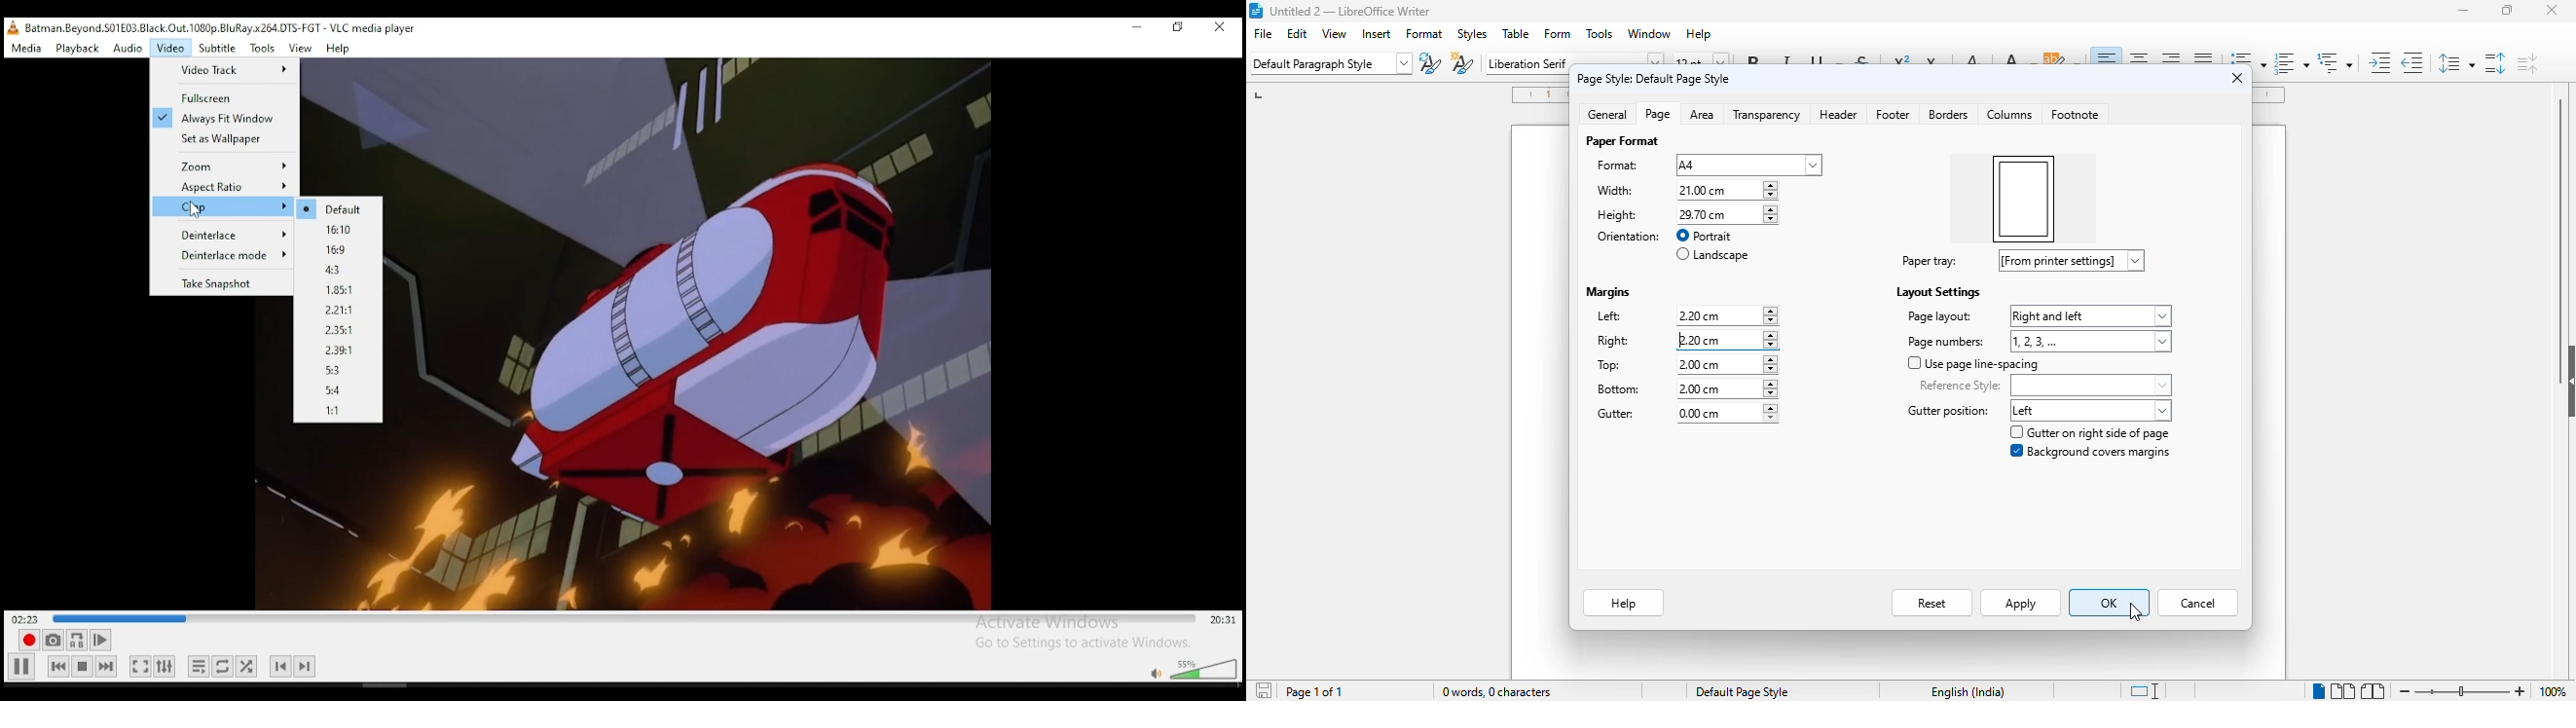 The height and width of the screenshot is (728, 2576). What do you see at coordinates (1132, 29) in the screenshot?
I see `minimize` at bounding box center [1132, 29].